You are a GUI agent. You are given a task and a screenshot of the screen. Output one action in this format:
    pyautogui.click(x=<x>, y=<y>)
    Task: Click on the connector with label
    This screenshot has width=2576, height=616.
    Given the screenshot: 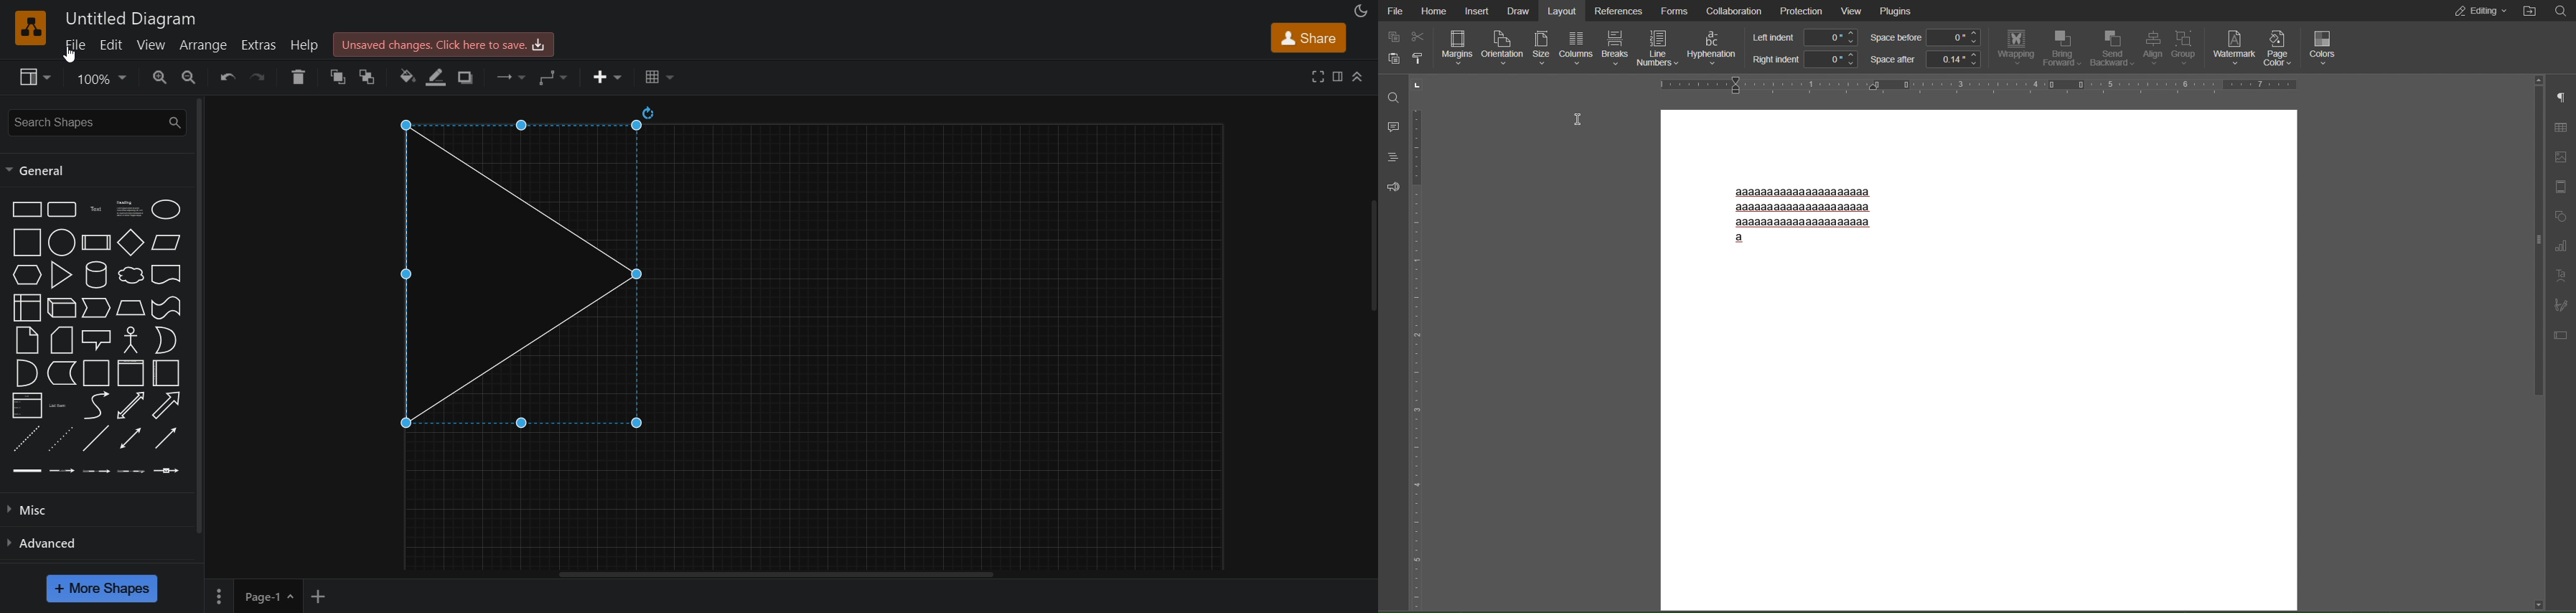 What is the action you would take?
    pyautogui.click(x=63, y=470)
    